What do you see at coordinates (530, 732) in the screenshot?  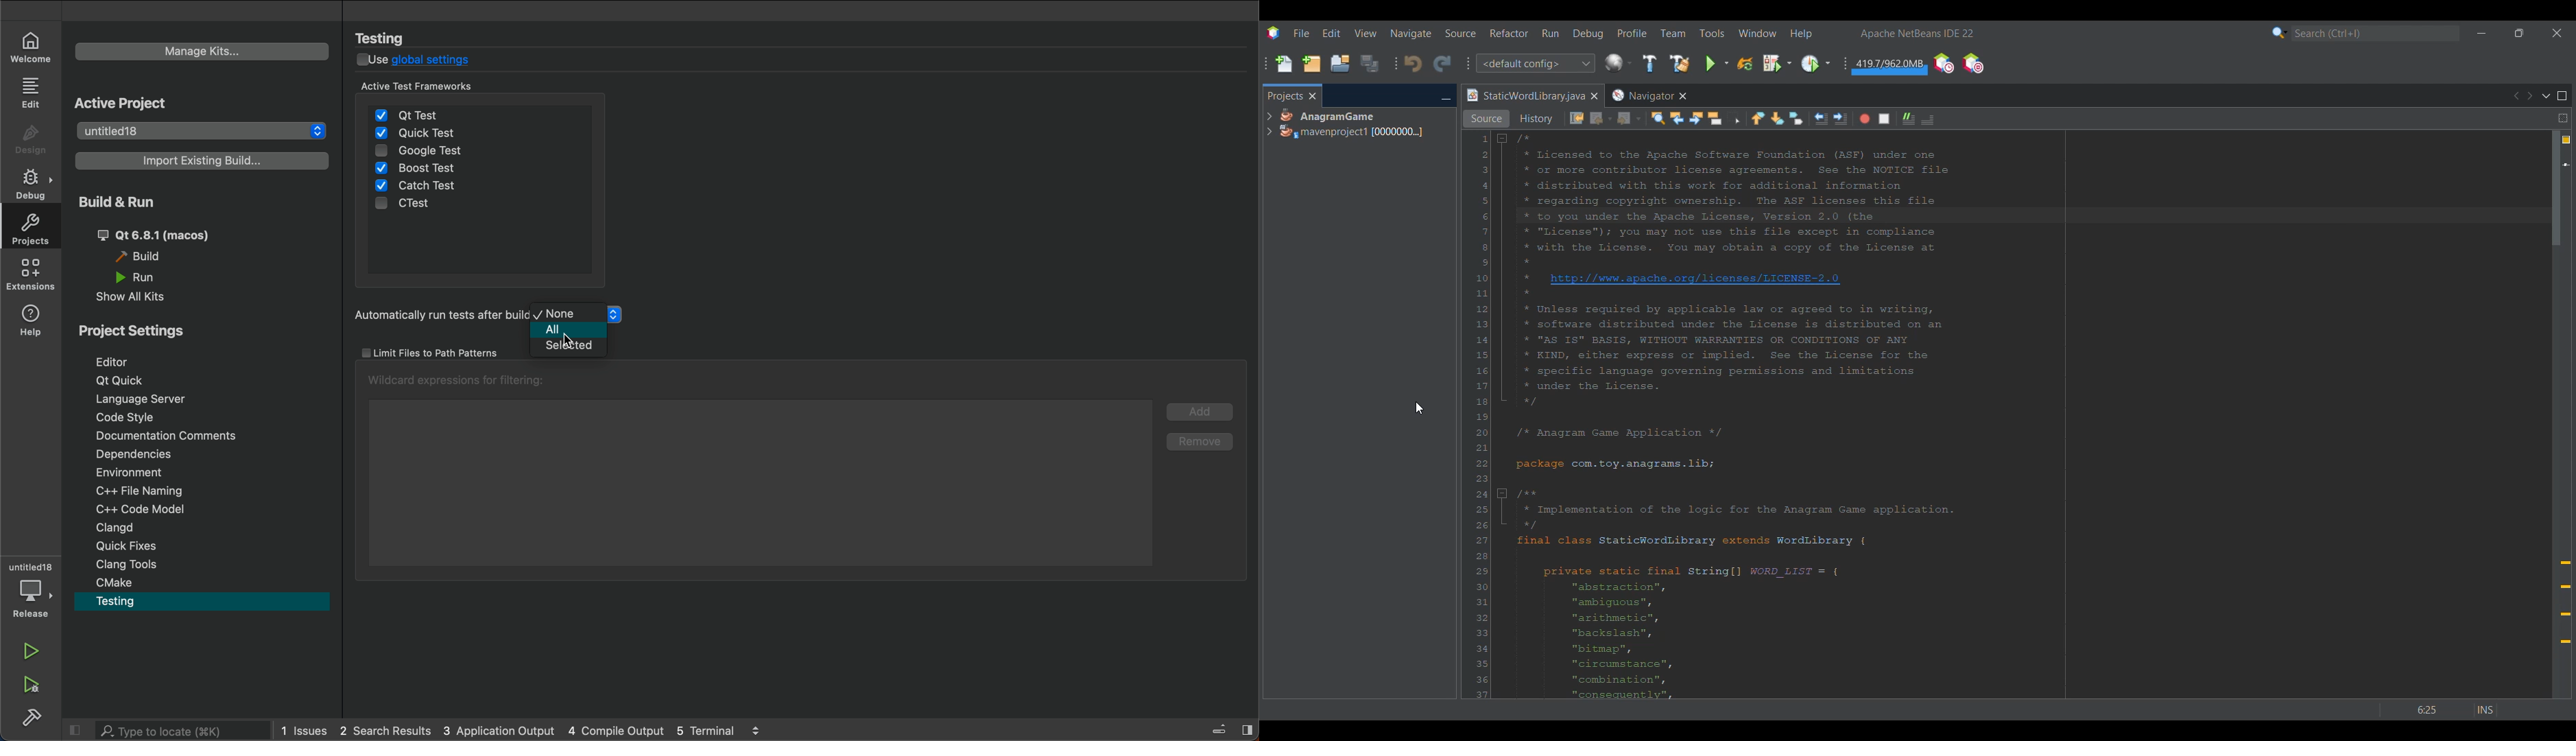 I see `logs` at bounding box center [530, 732].